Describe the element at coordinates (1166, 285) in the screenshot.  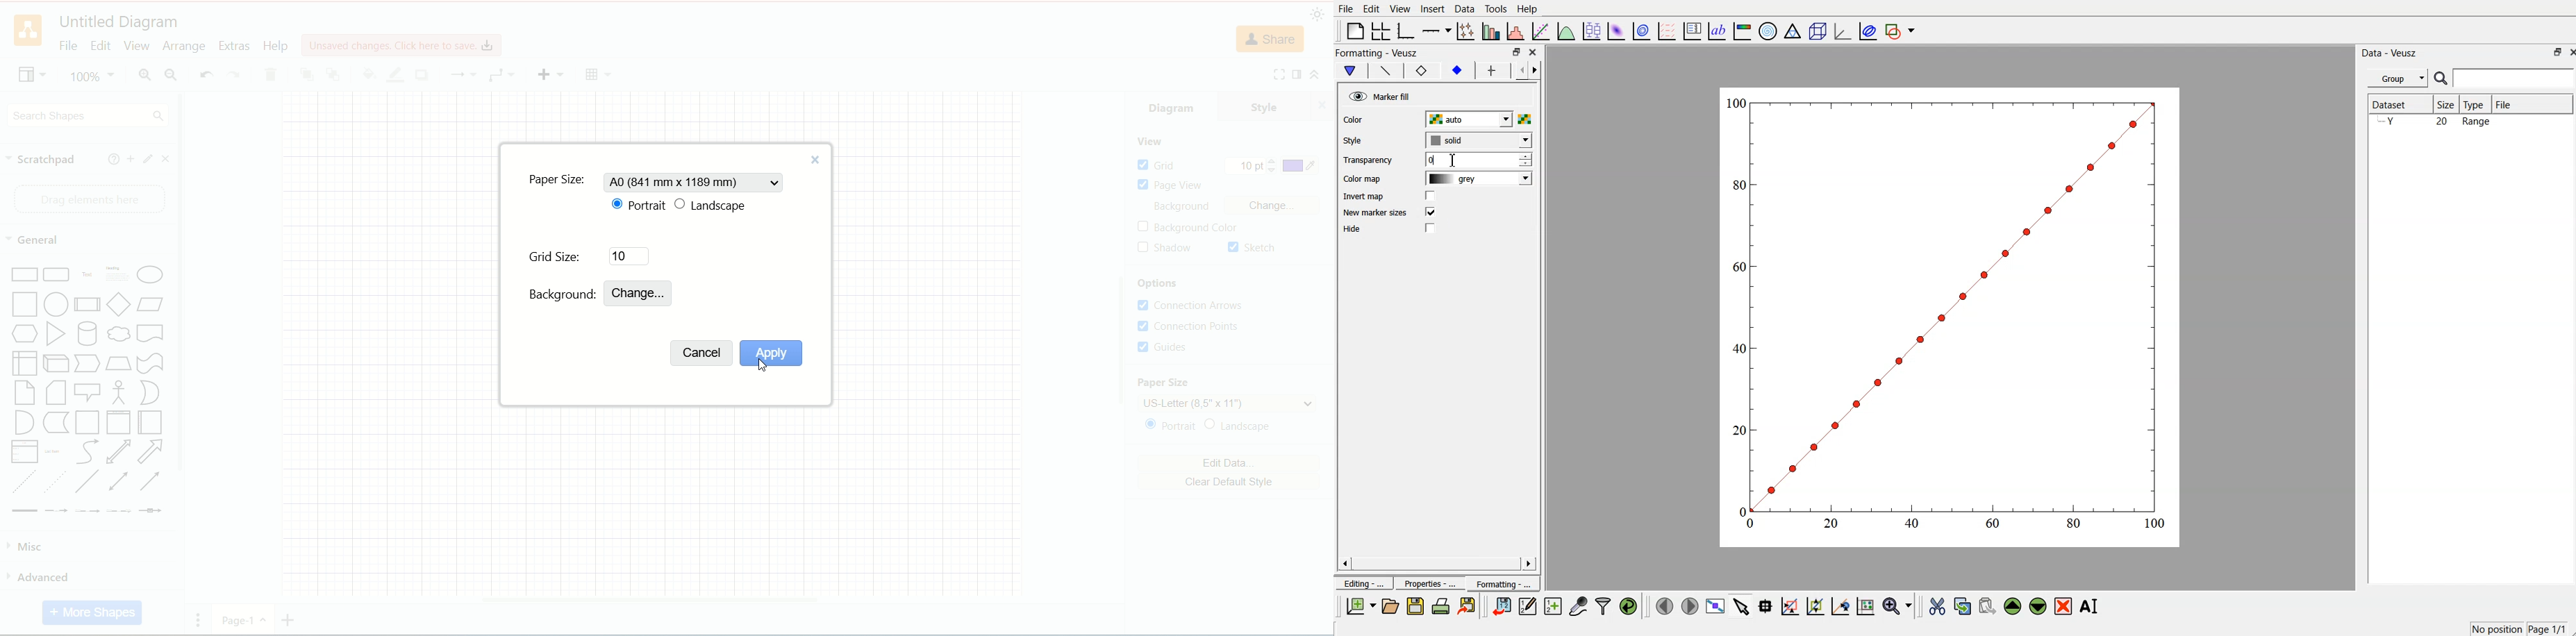
I see `options` at that location.